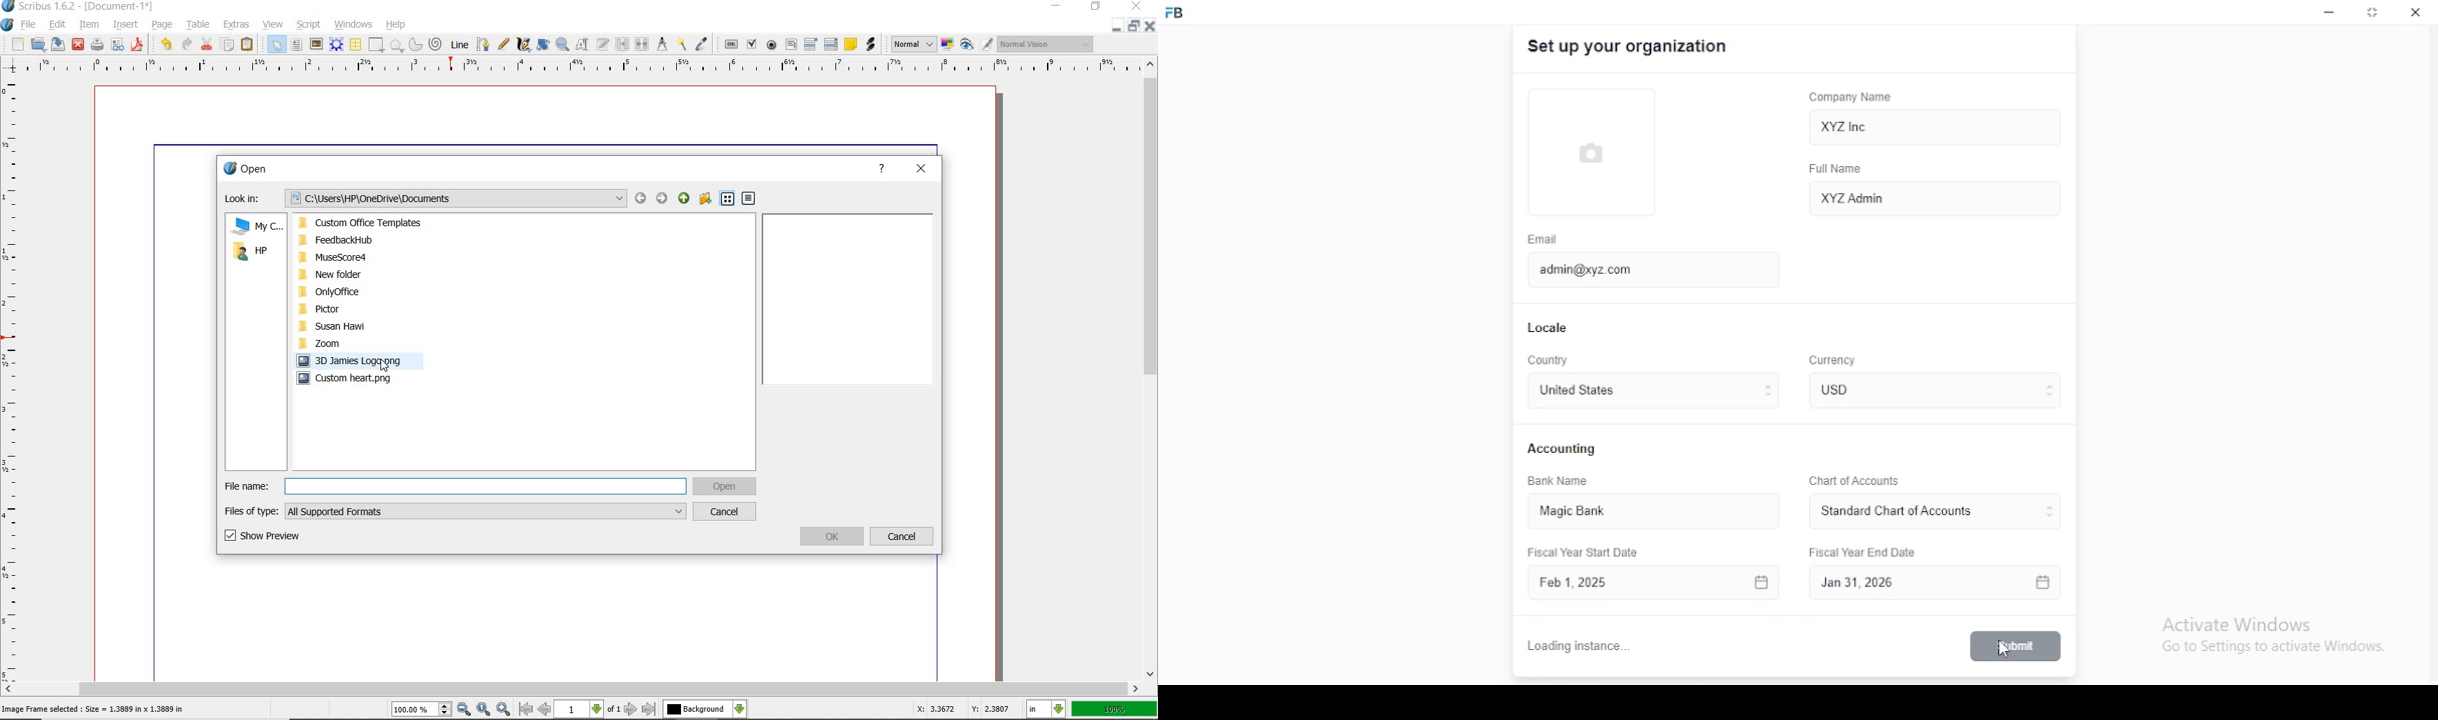  I want to click on Zoom to 100%, so click(484, 709).